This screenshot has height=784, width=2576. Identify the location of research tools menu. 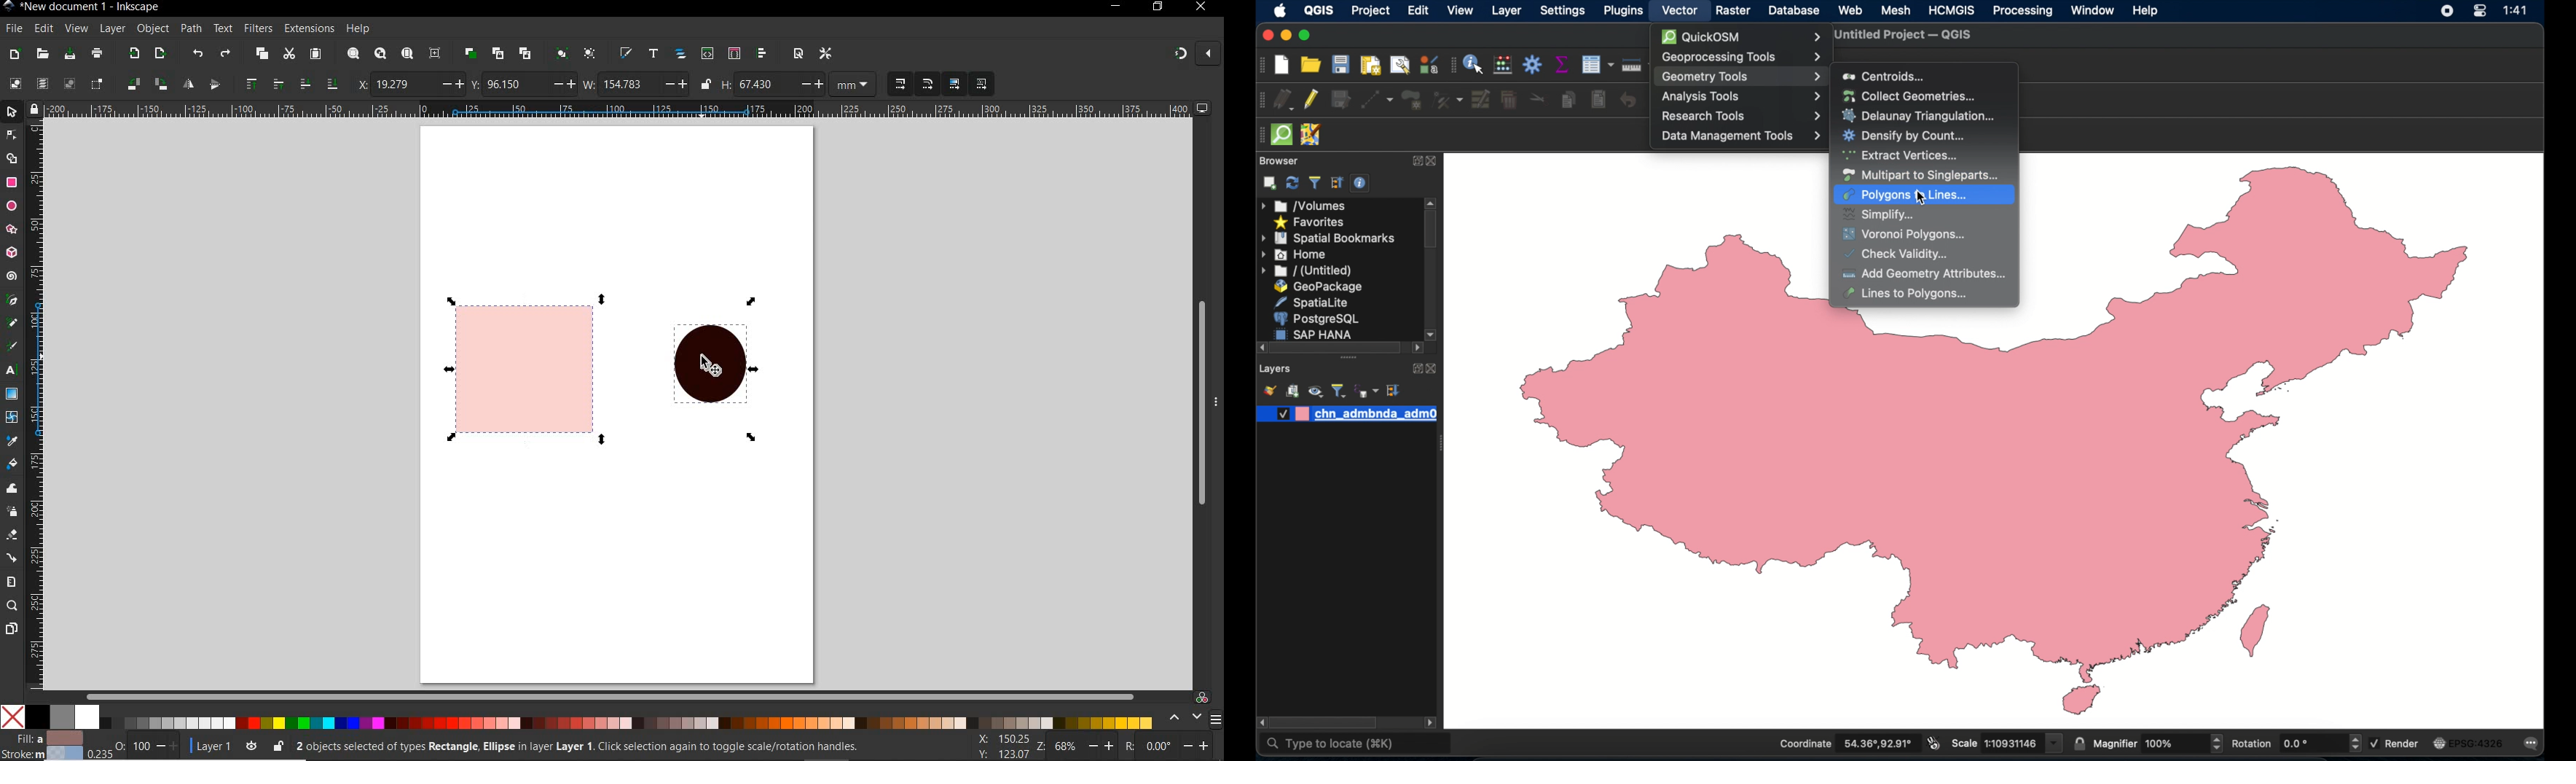
(1740, 116).